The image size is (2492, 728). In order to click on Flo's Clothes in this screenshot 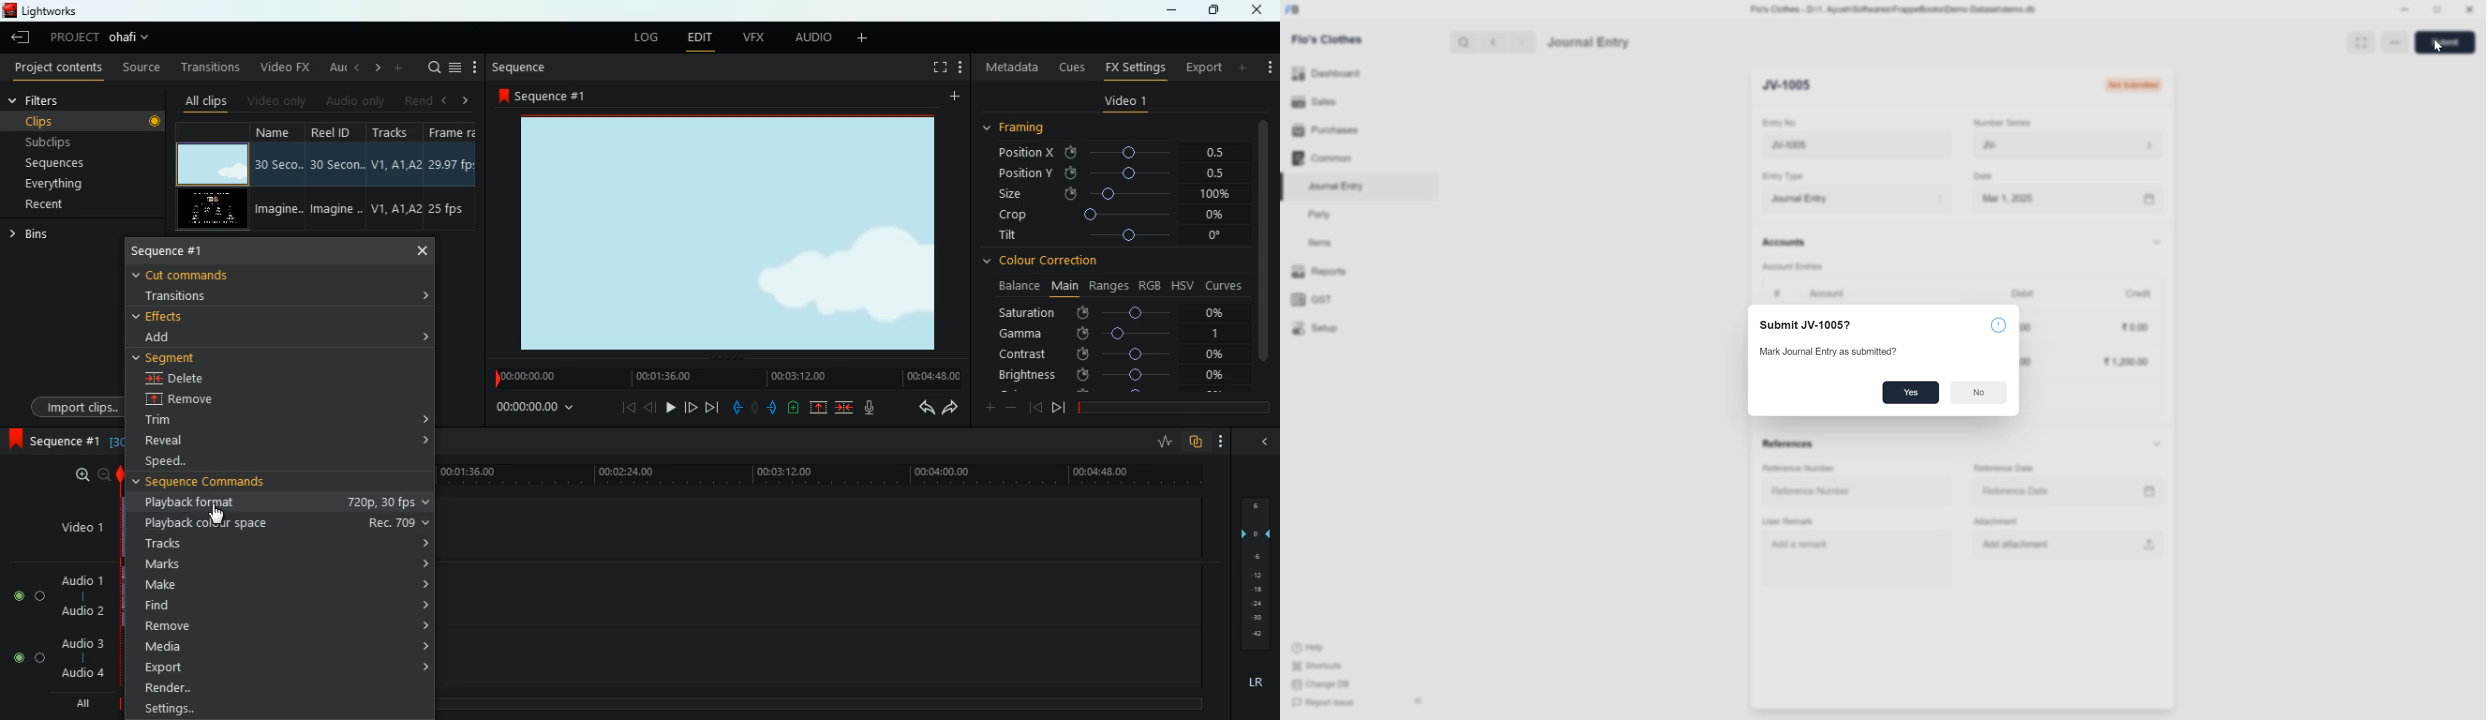, I will do `click(1329, 40)`.